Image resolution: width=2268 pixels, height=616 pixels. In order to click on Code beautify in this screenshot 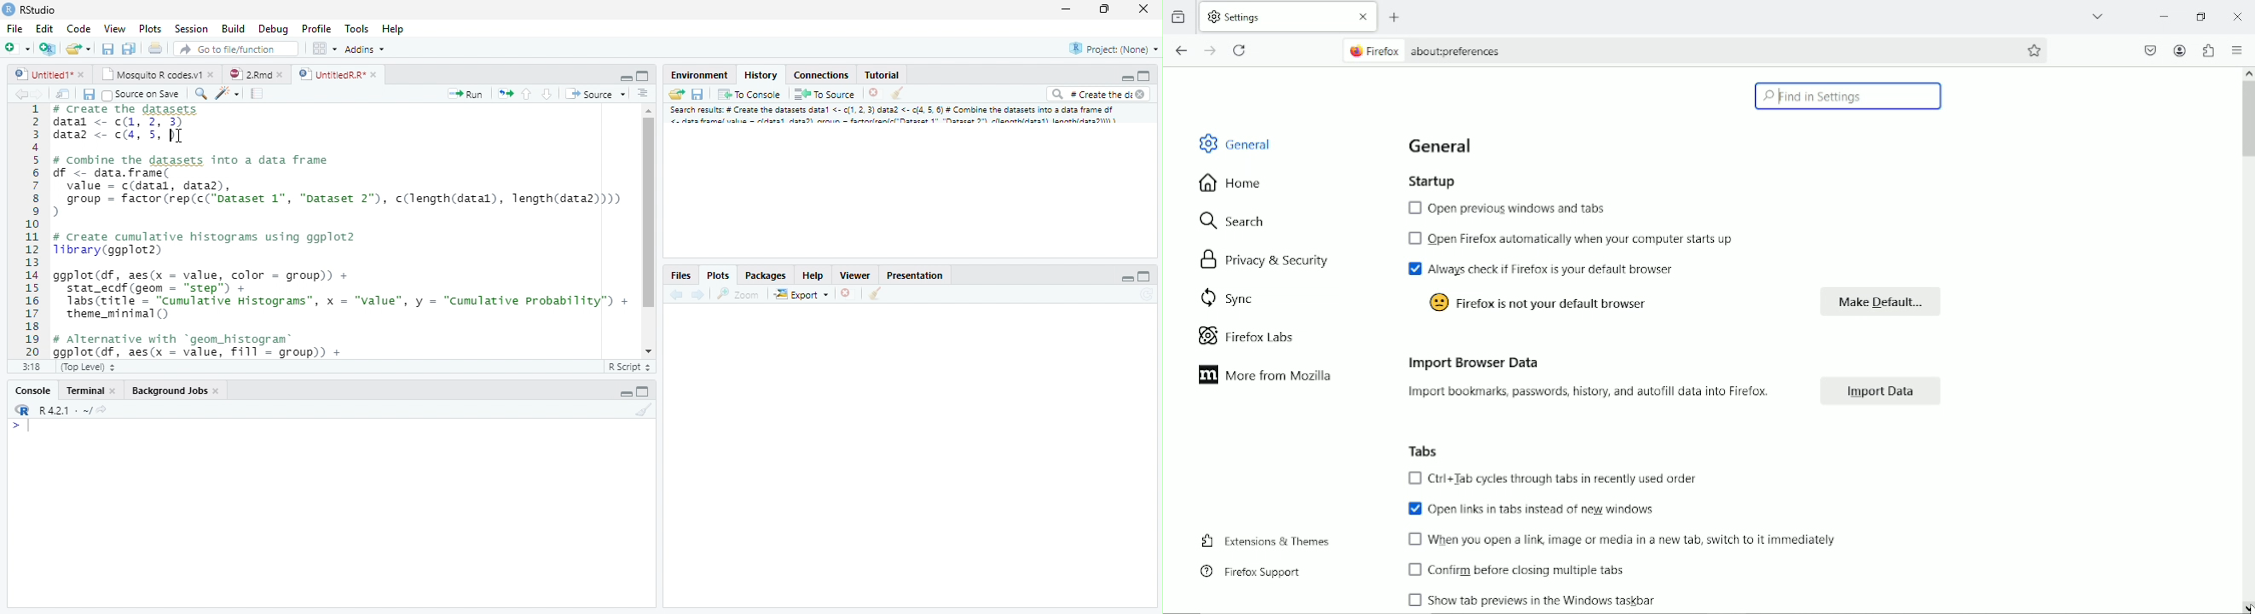, I will do `click(229, 94)`.